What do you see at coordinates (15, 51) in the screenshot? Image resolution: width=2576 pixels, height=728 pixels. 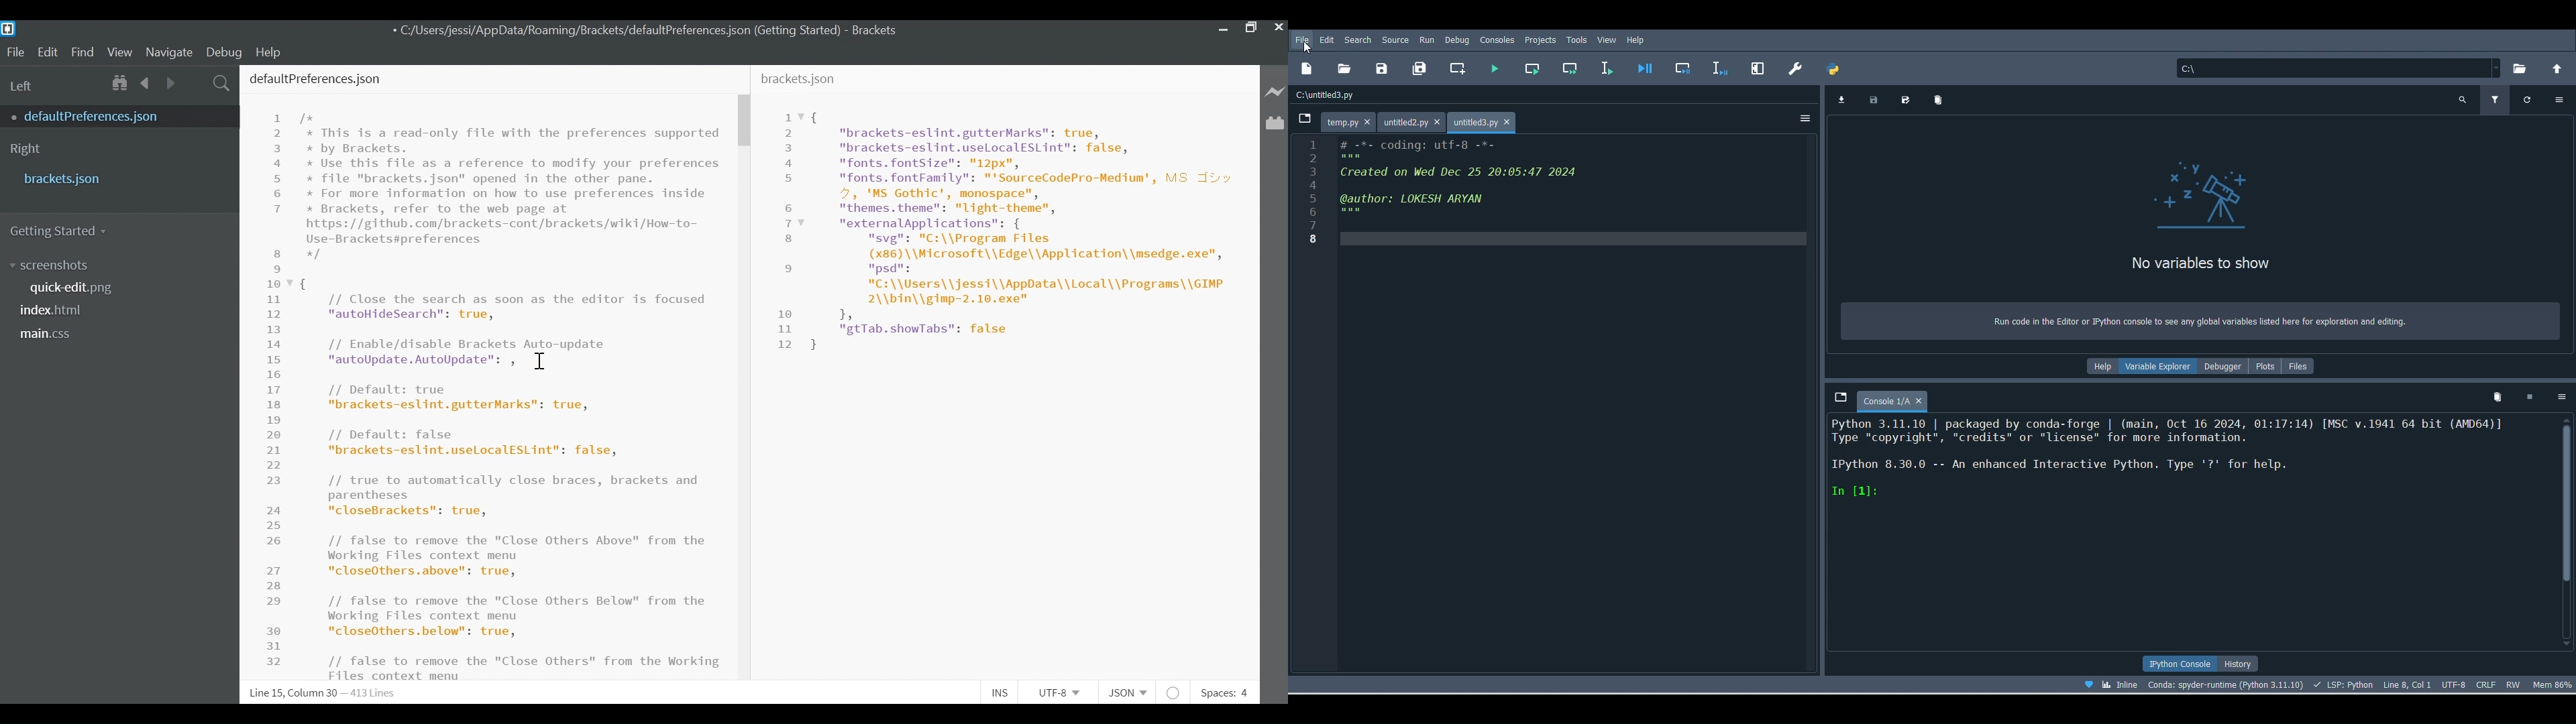 I see `File` at bounding box center [15, 51].